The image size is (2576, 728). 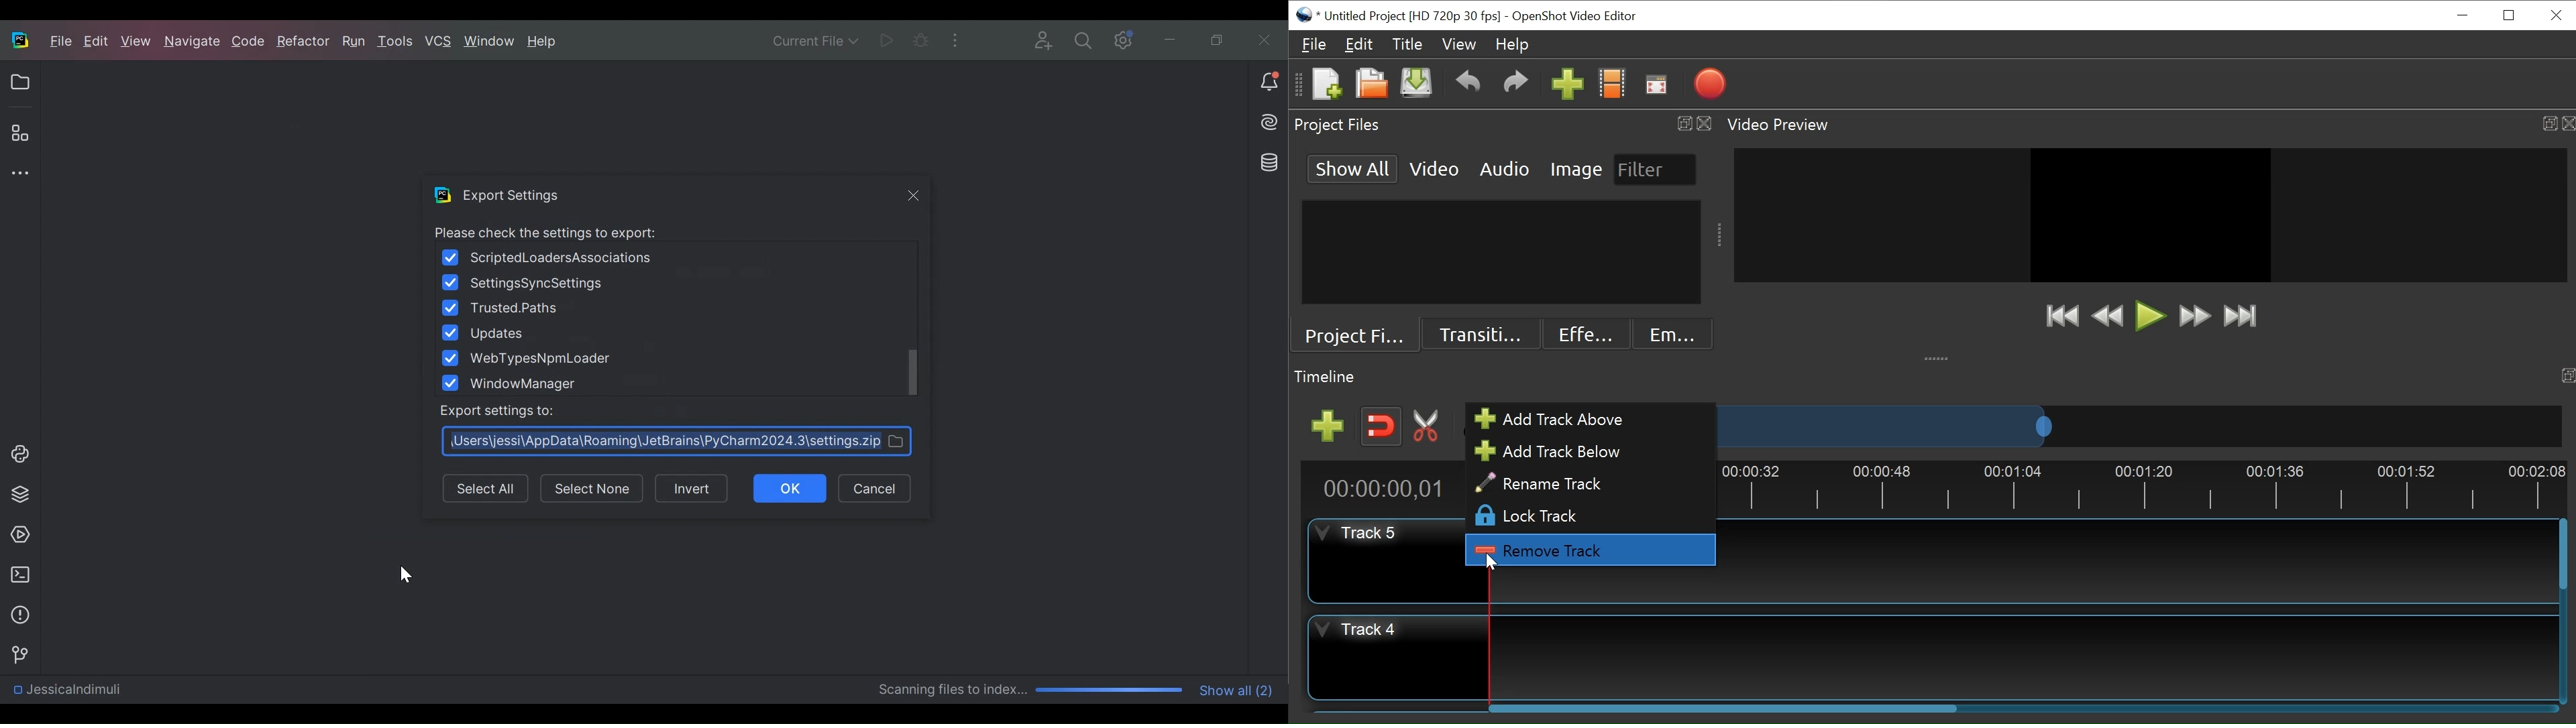 What do you see at coordinates (1673, 334) in the screenshot?
I see `Emoji` at bounding box center [1673, 334].